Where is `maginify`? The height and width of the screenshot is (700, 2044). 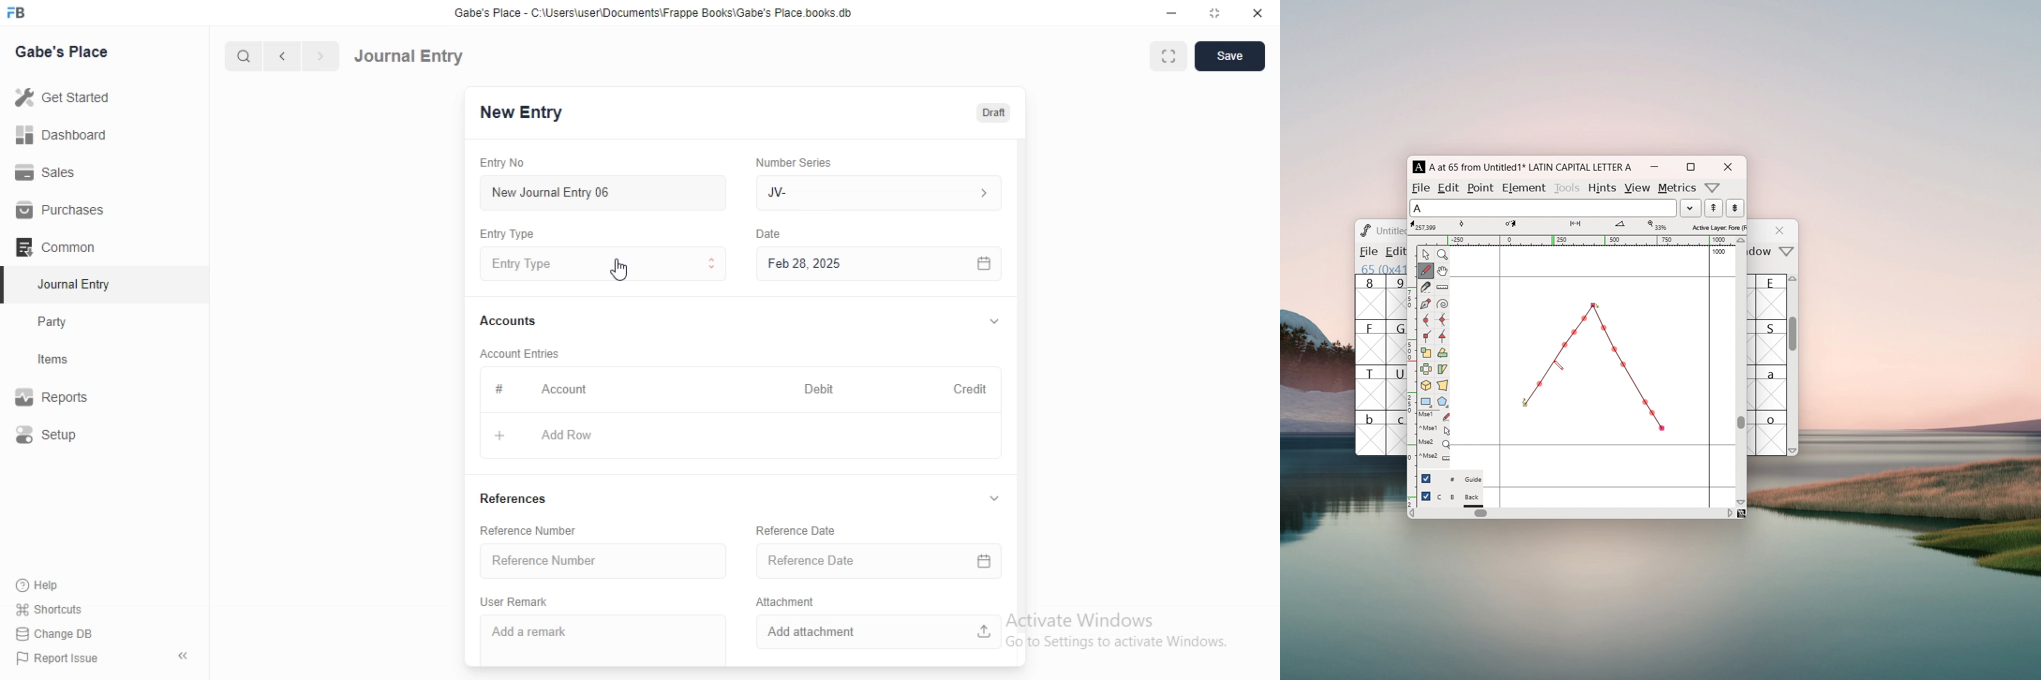 maginify is located at coordinates (1442, 254).